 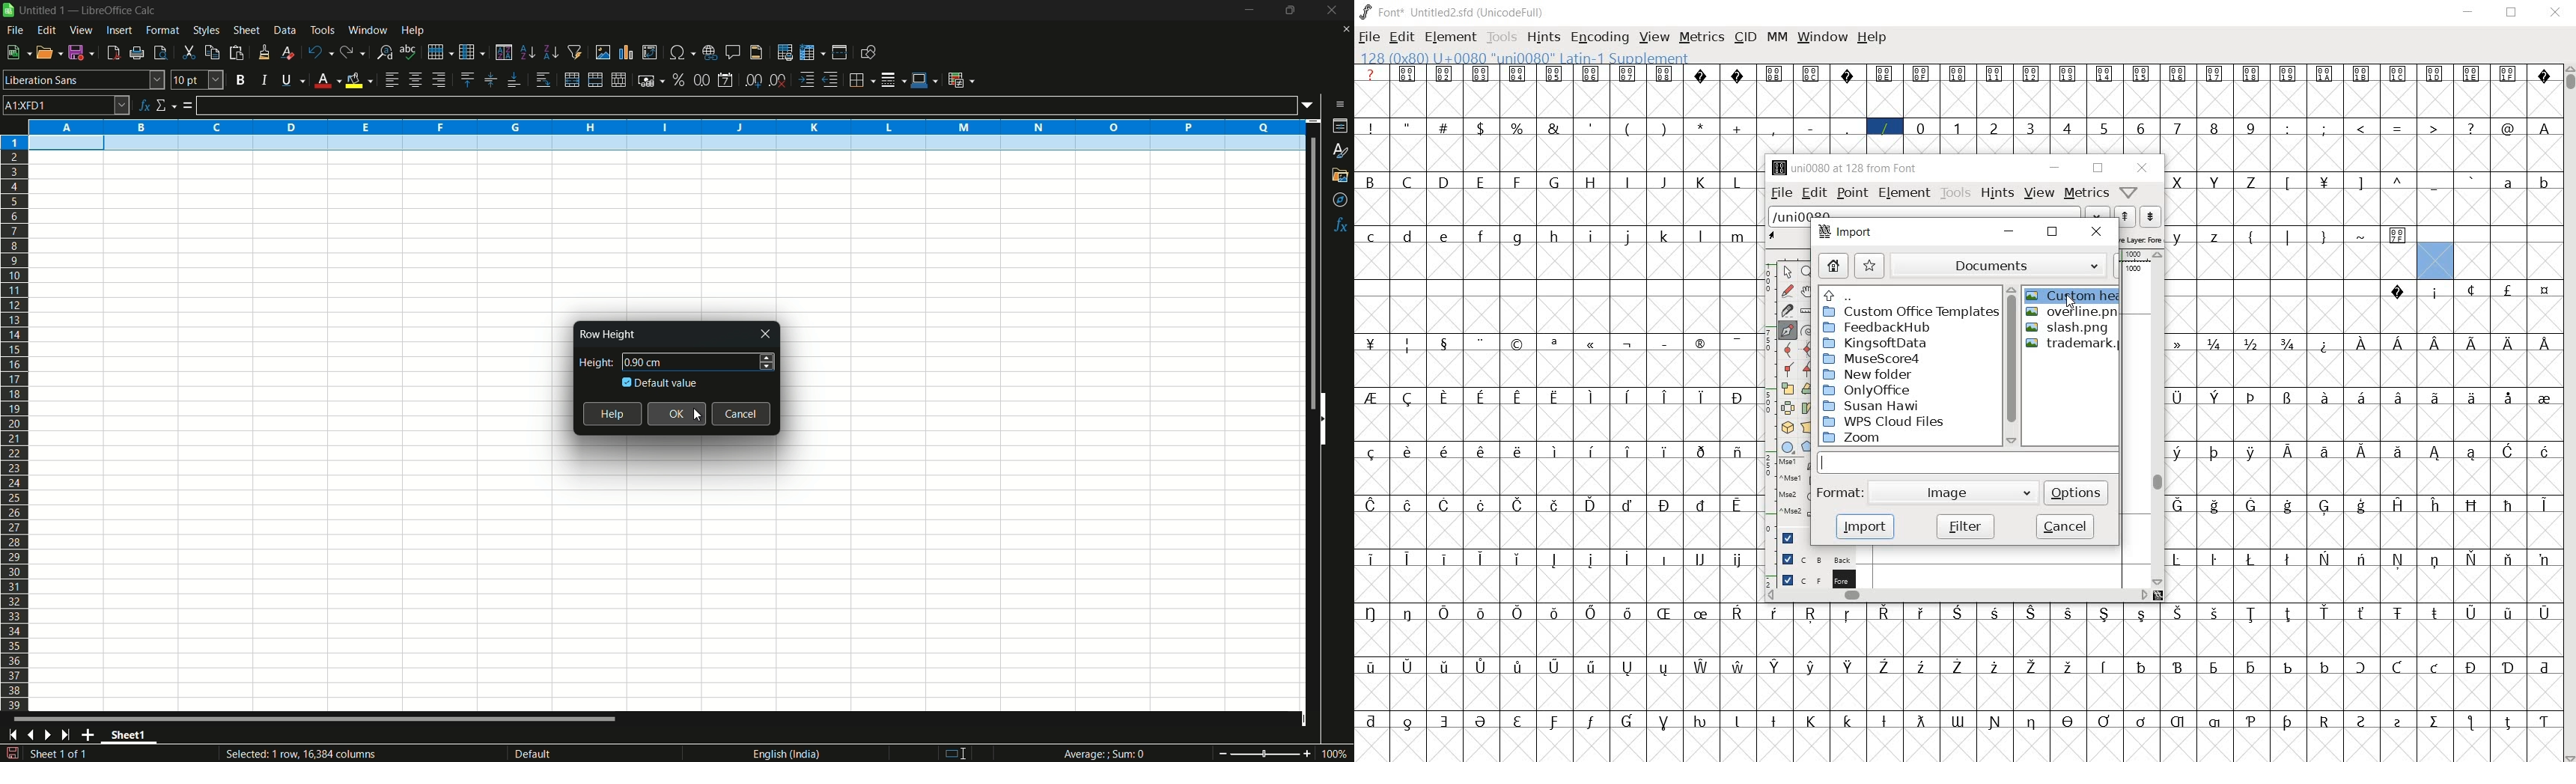 What do you see at coordinates (2472, 74) in the screenshot?
I see `glyph` at bounding box center [2472, 74].